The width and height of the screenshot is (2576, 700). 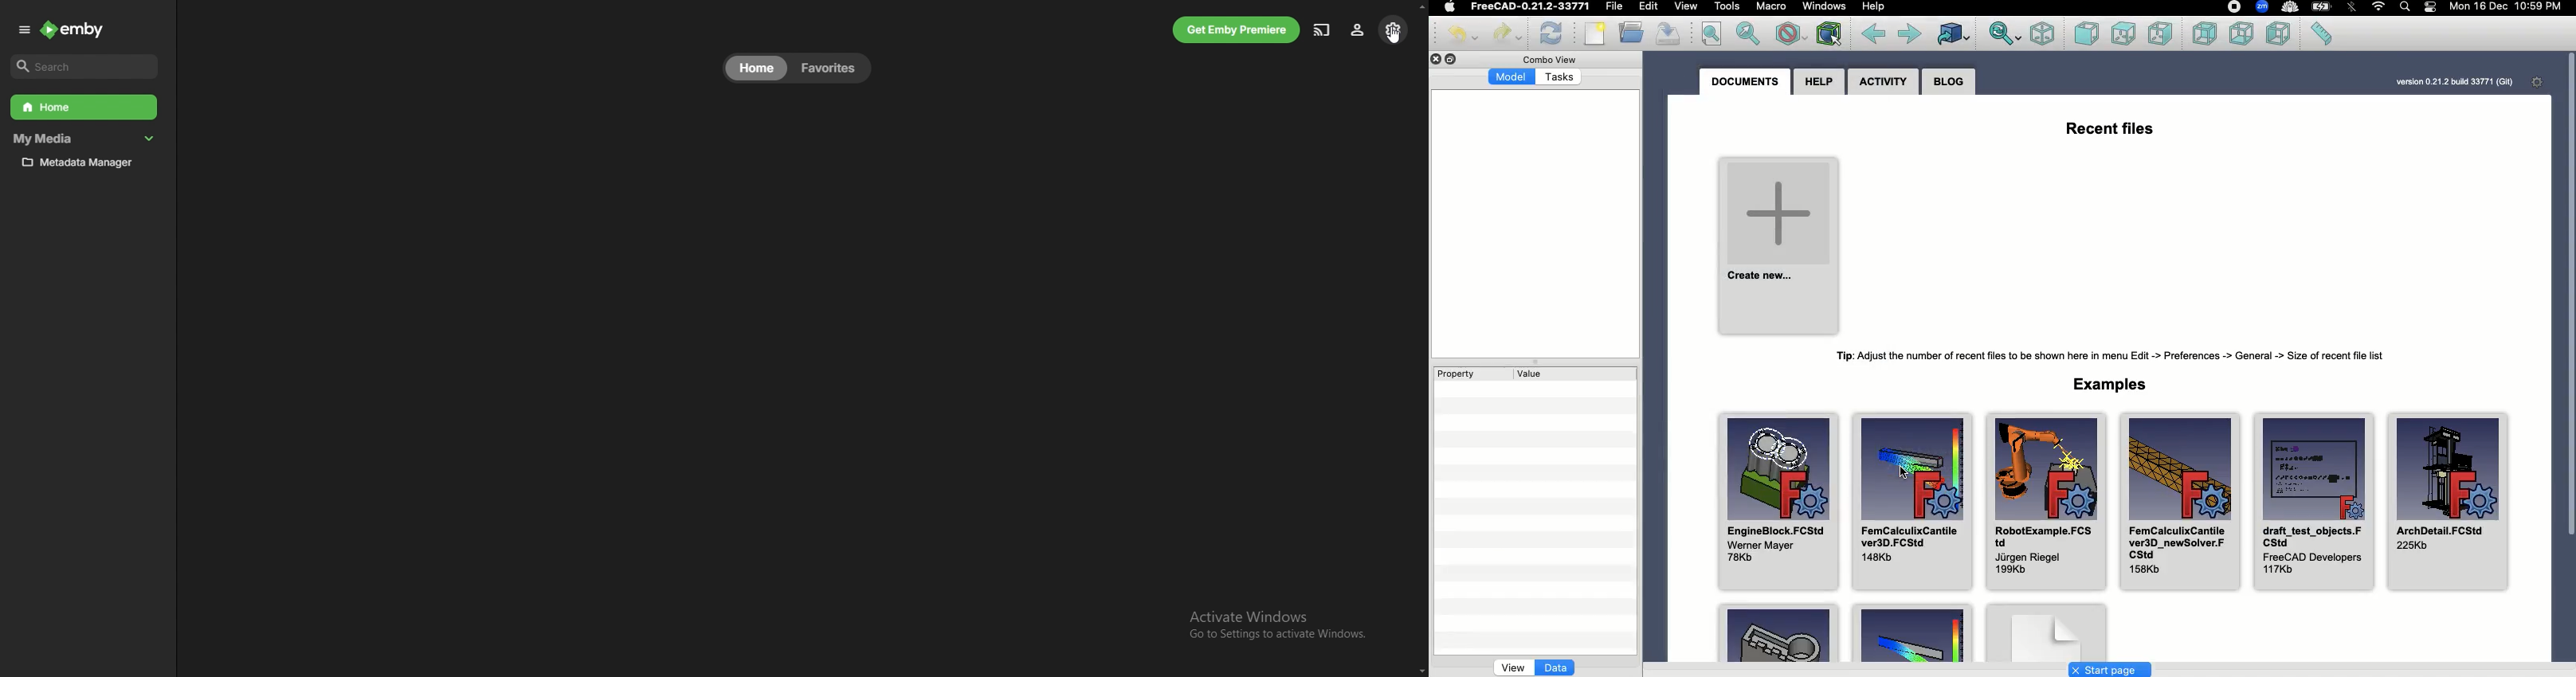 What do you see at coordinates (2404, 8) in the screenshot?
I see `Search` at bounding box center [2404, 8].